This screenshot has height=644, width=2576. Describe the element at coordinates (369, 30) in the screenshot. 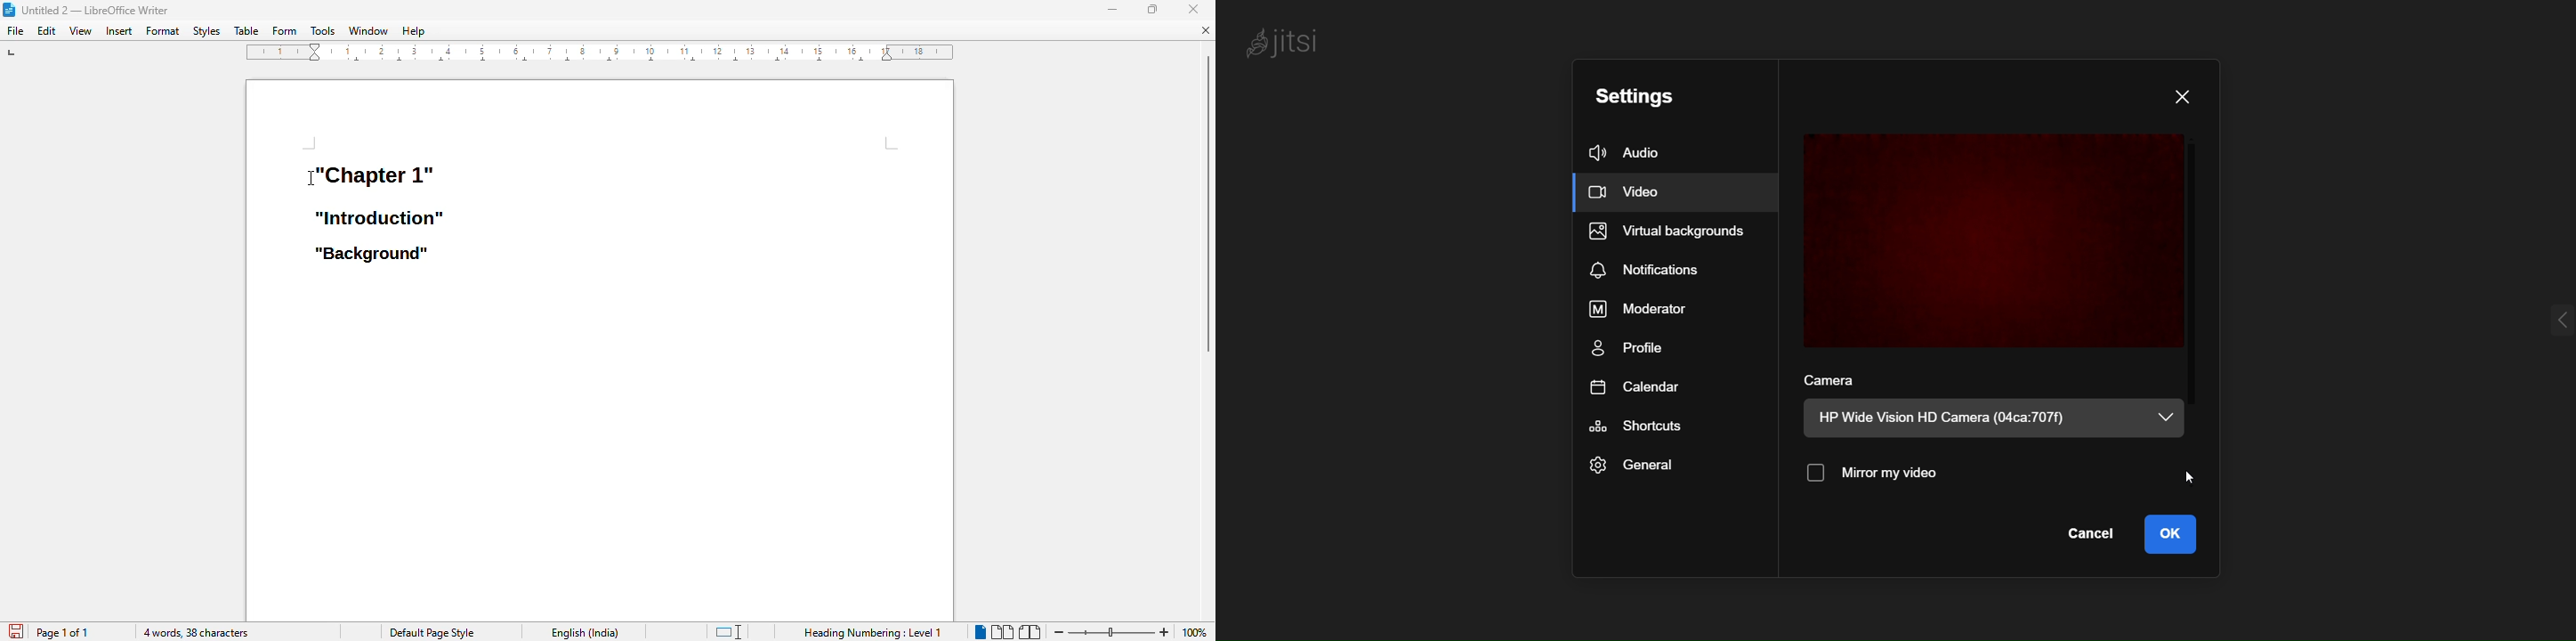

I see `window` at that location.